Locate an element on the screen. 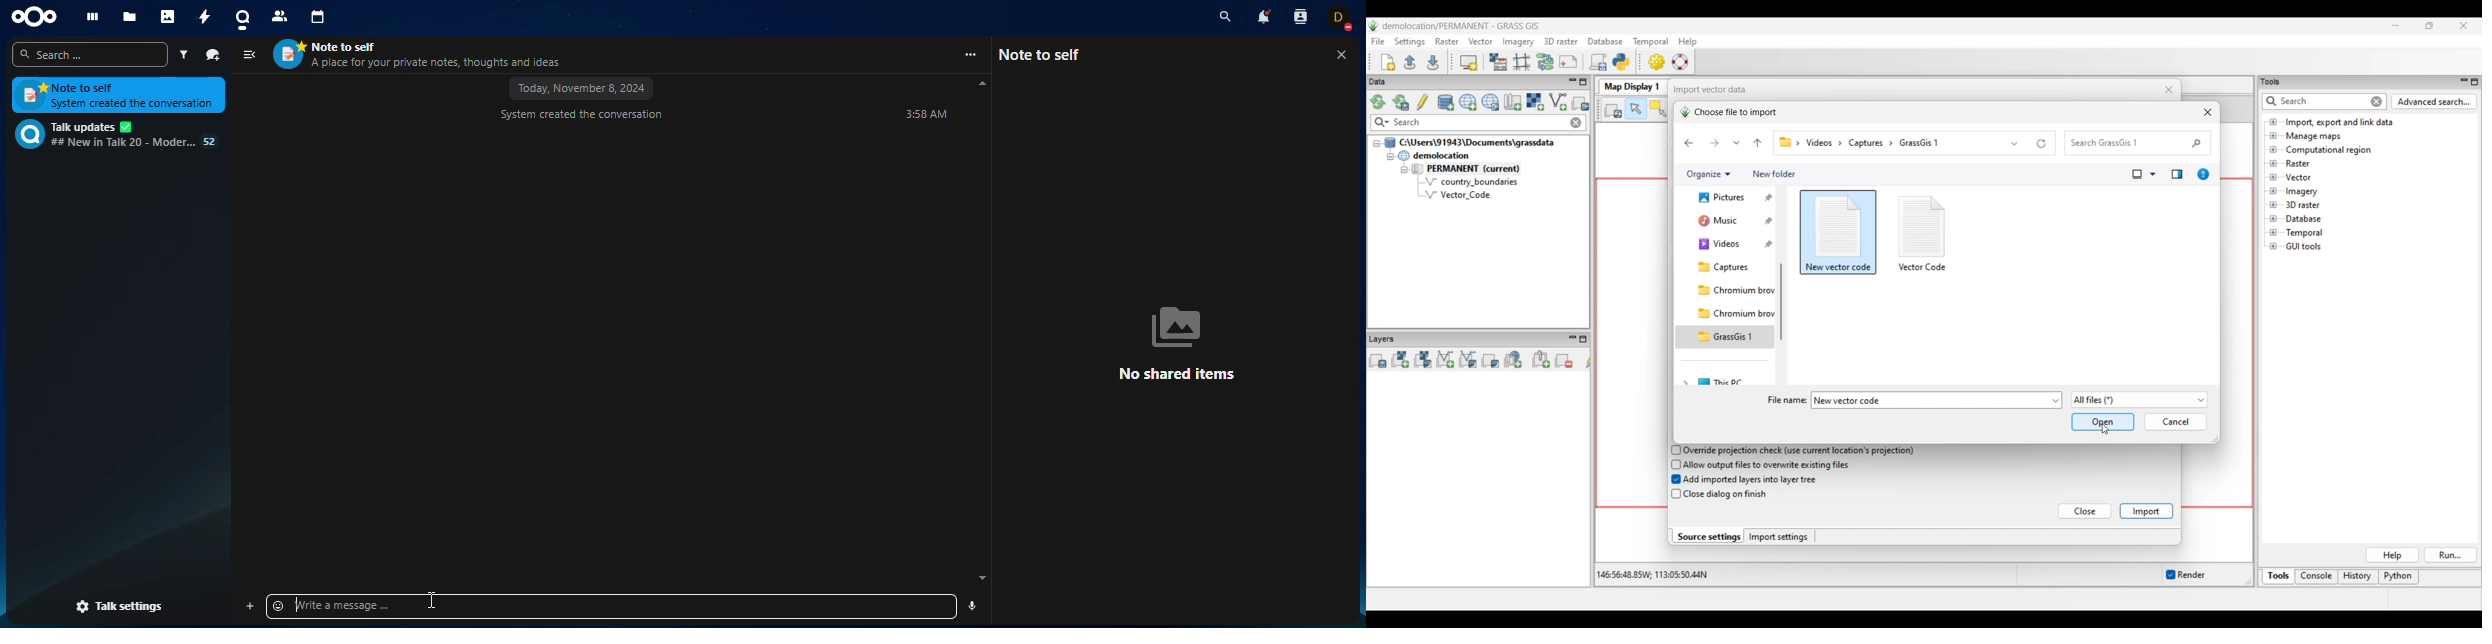 This screenshot has height=644, width=2492. new chat is located at coordinates (214, 54).